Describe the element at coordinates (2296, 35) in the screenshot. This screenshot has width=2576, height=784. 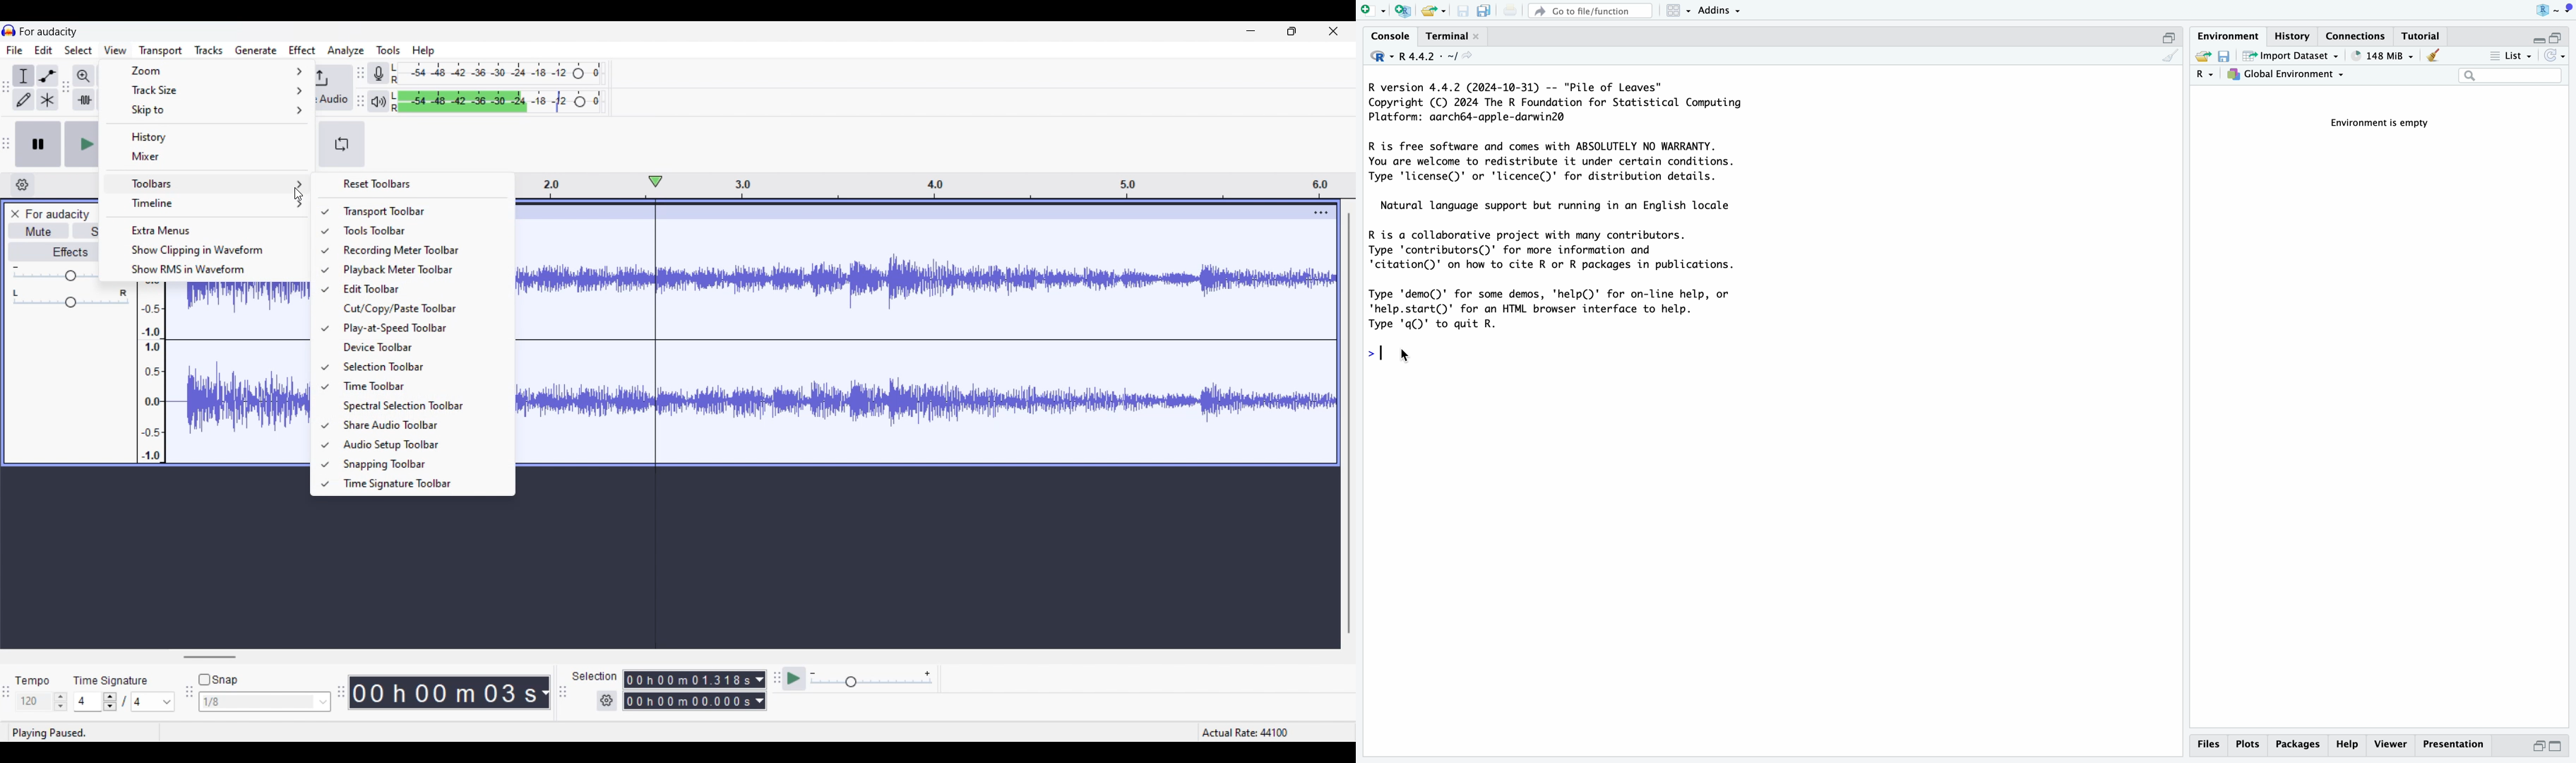
I see `history` at that location.